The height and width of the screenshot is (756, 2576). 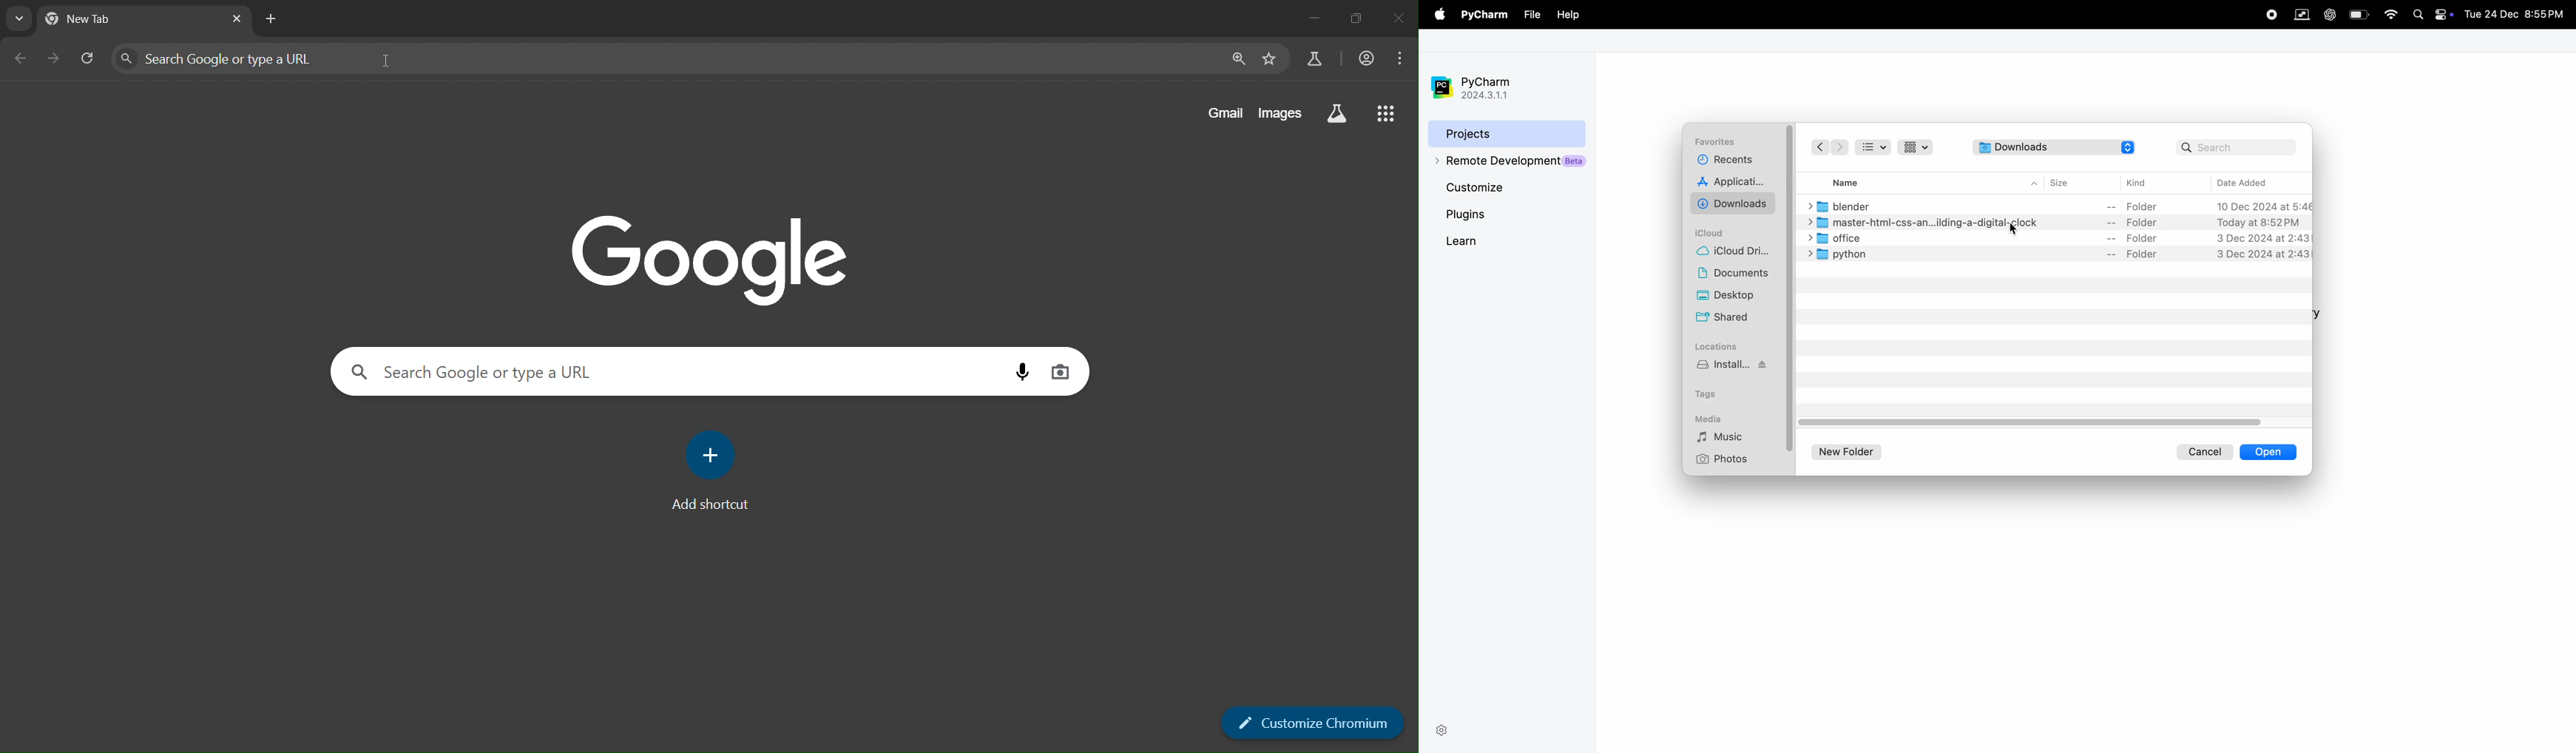 I want to click on new tab, so click(x=274, y=19).